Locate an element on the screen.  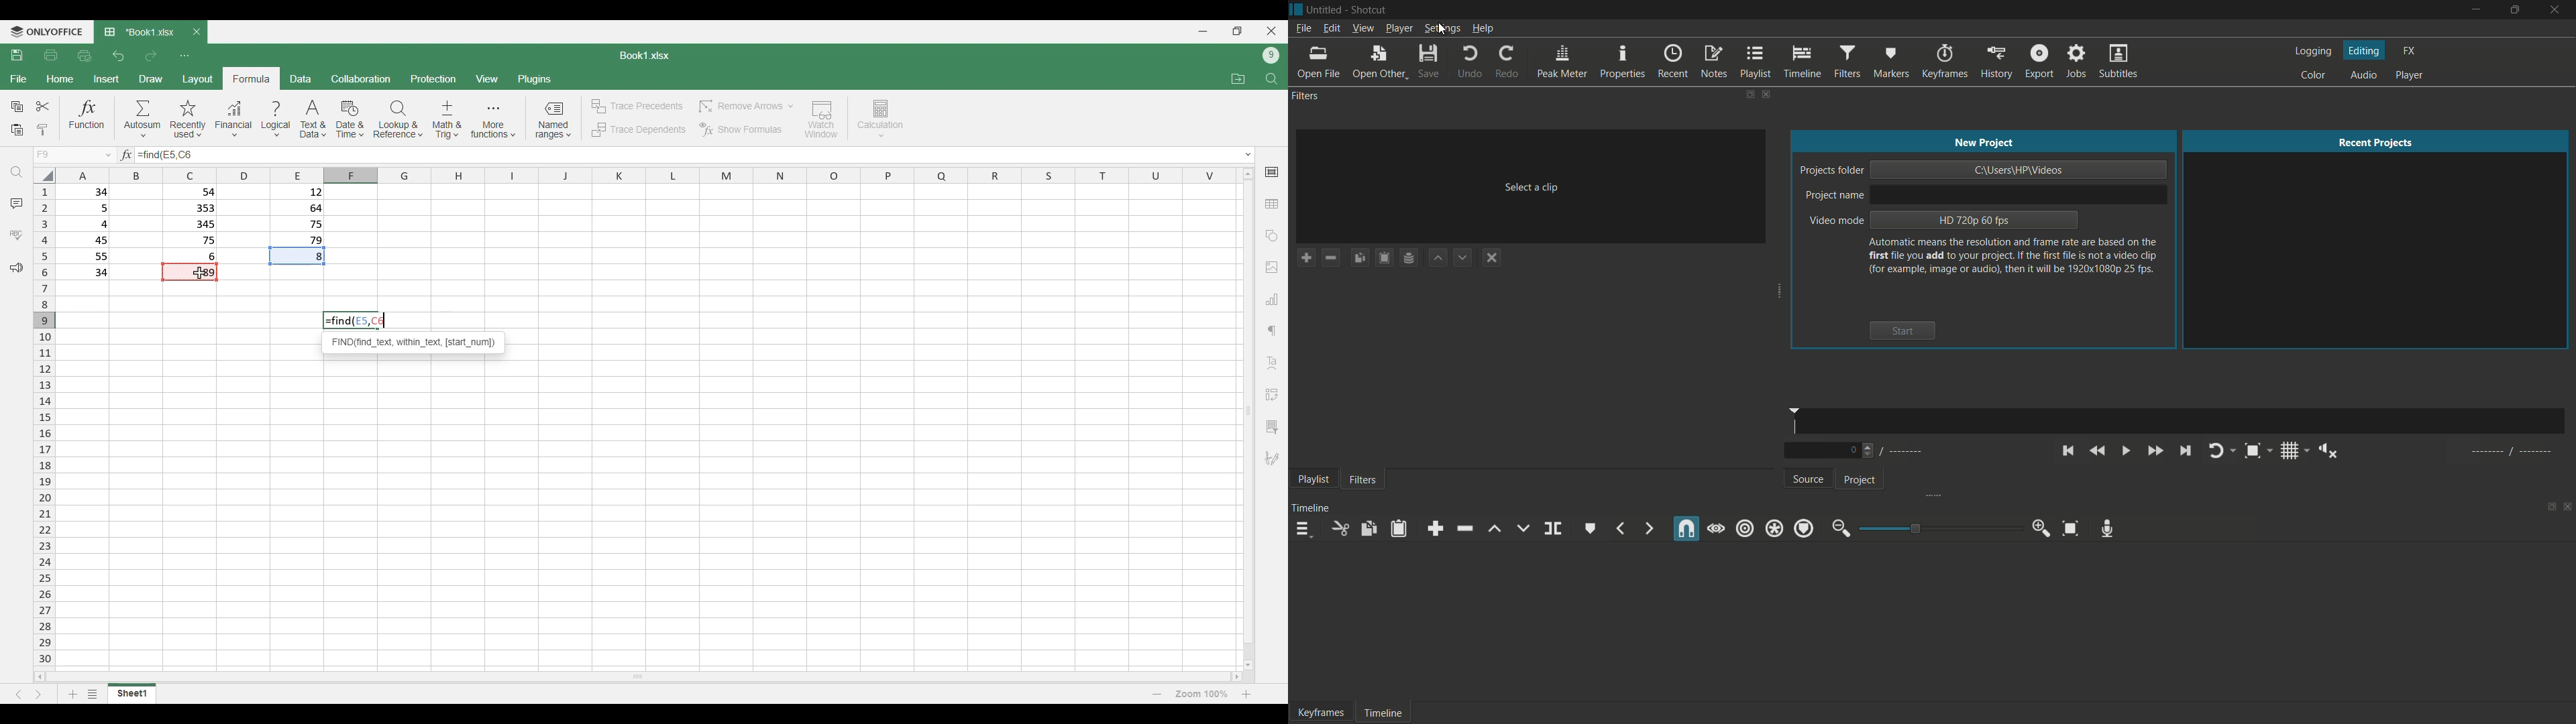
project folder is located at coordinates (1830, 171).